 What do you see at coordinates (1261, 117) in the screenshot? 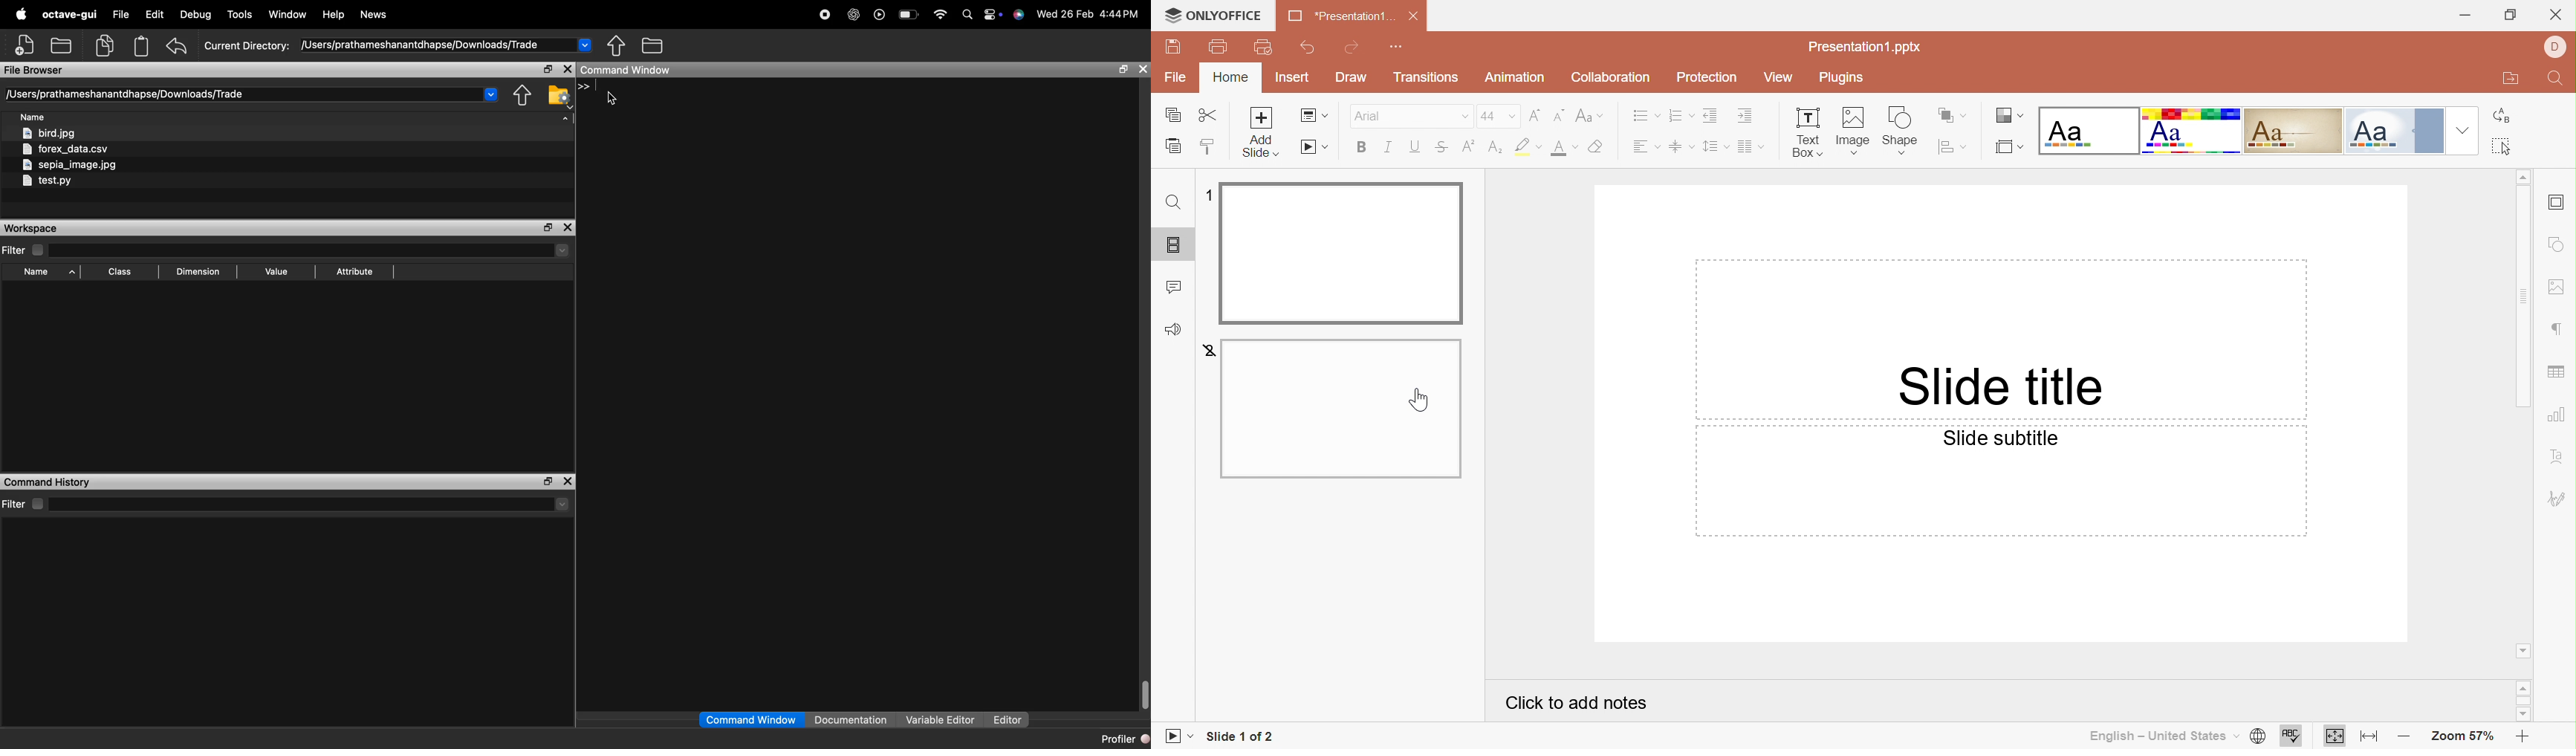
I see `Add slide` at bounding box center [1261, 117].